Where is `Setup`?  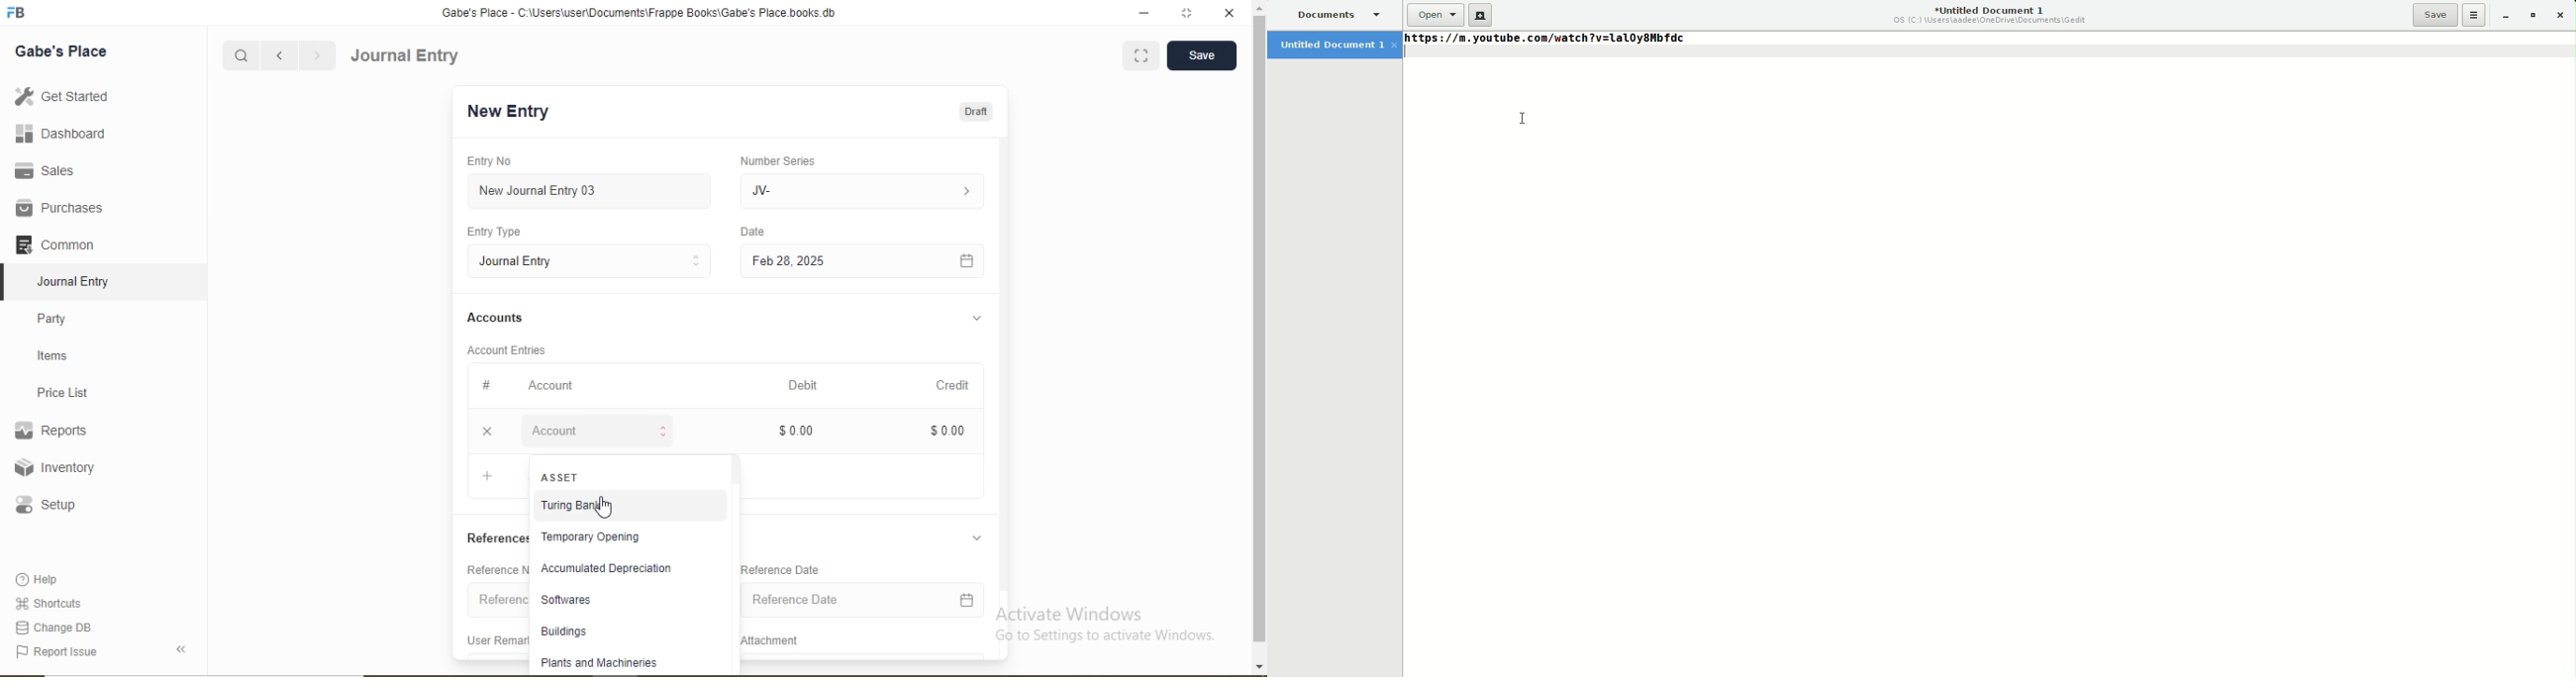 Setup is located at coordinates (45, 505).